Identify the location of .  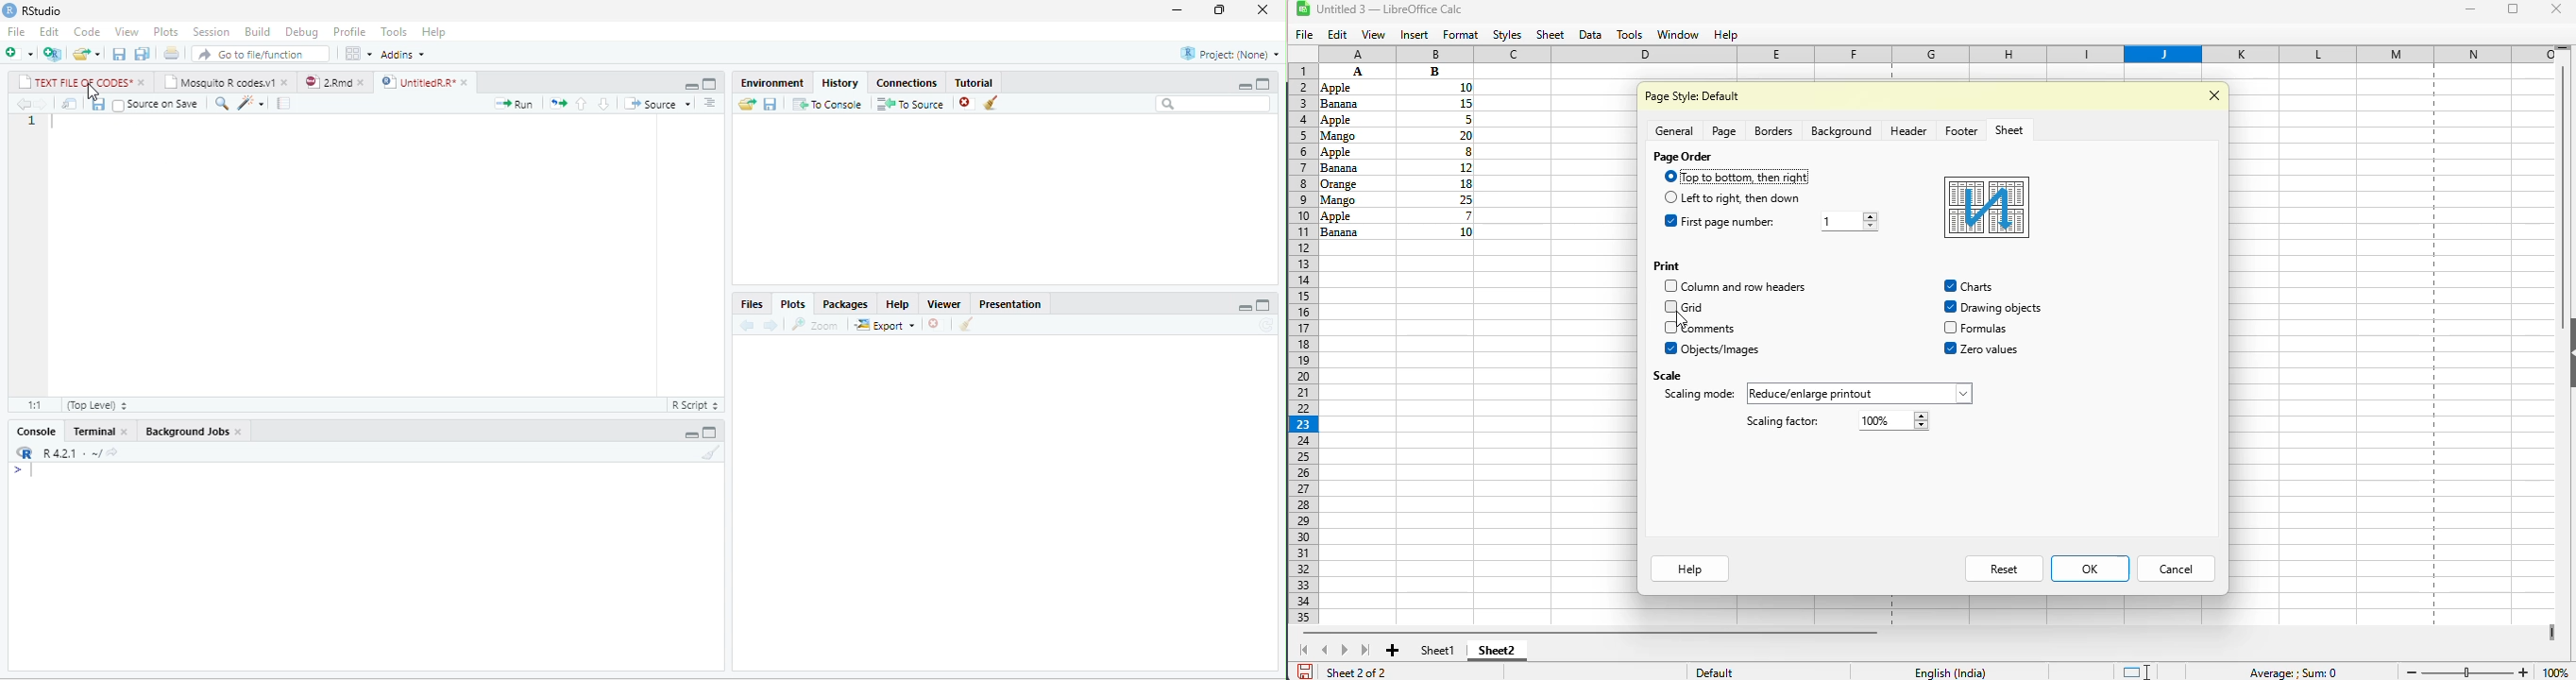
(1436, 231).